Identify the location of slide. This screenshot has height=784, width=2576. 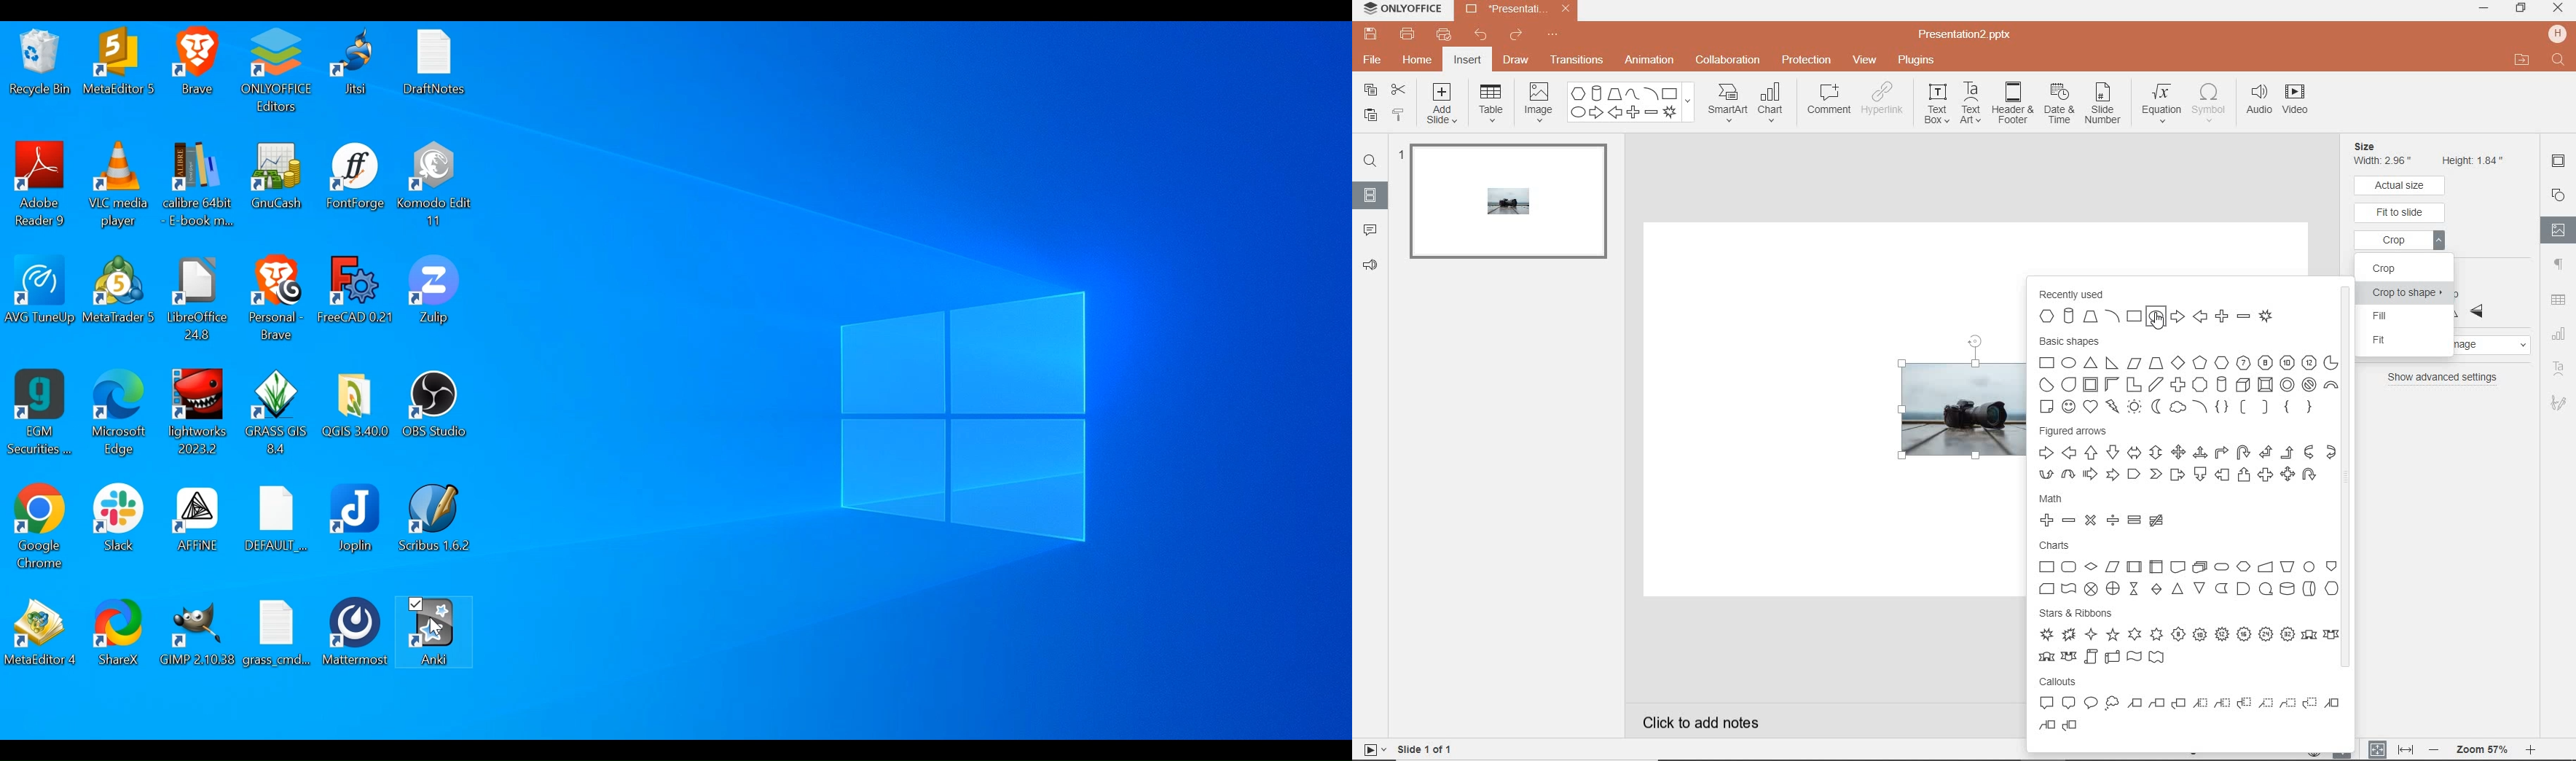
(1506, 207).